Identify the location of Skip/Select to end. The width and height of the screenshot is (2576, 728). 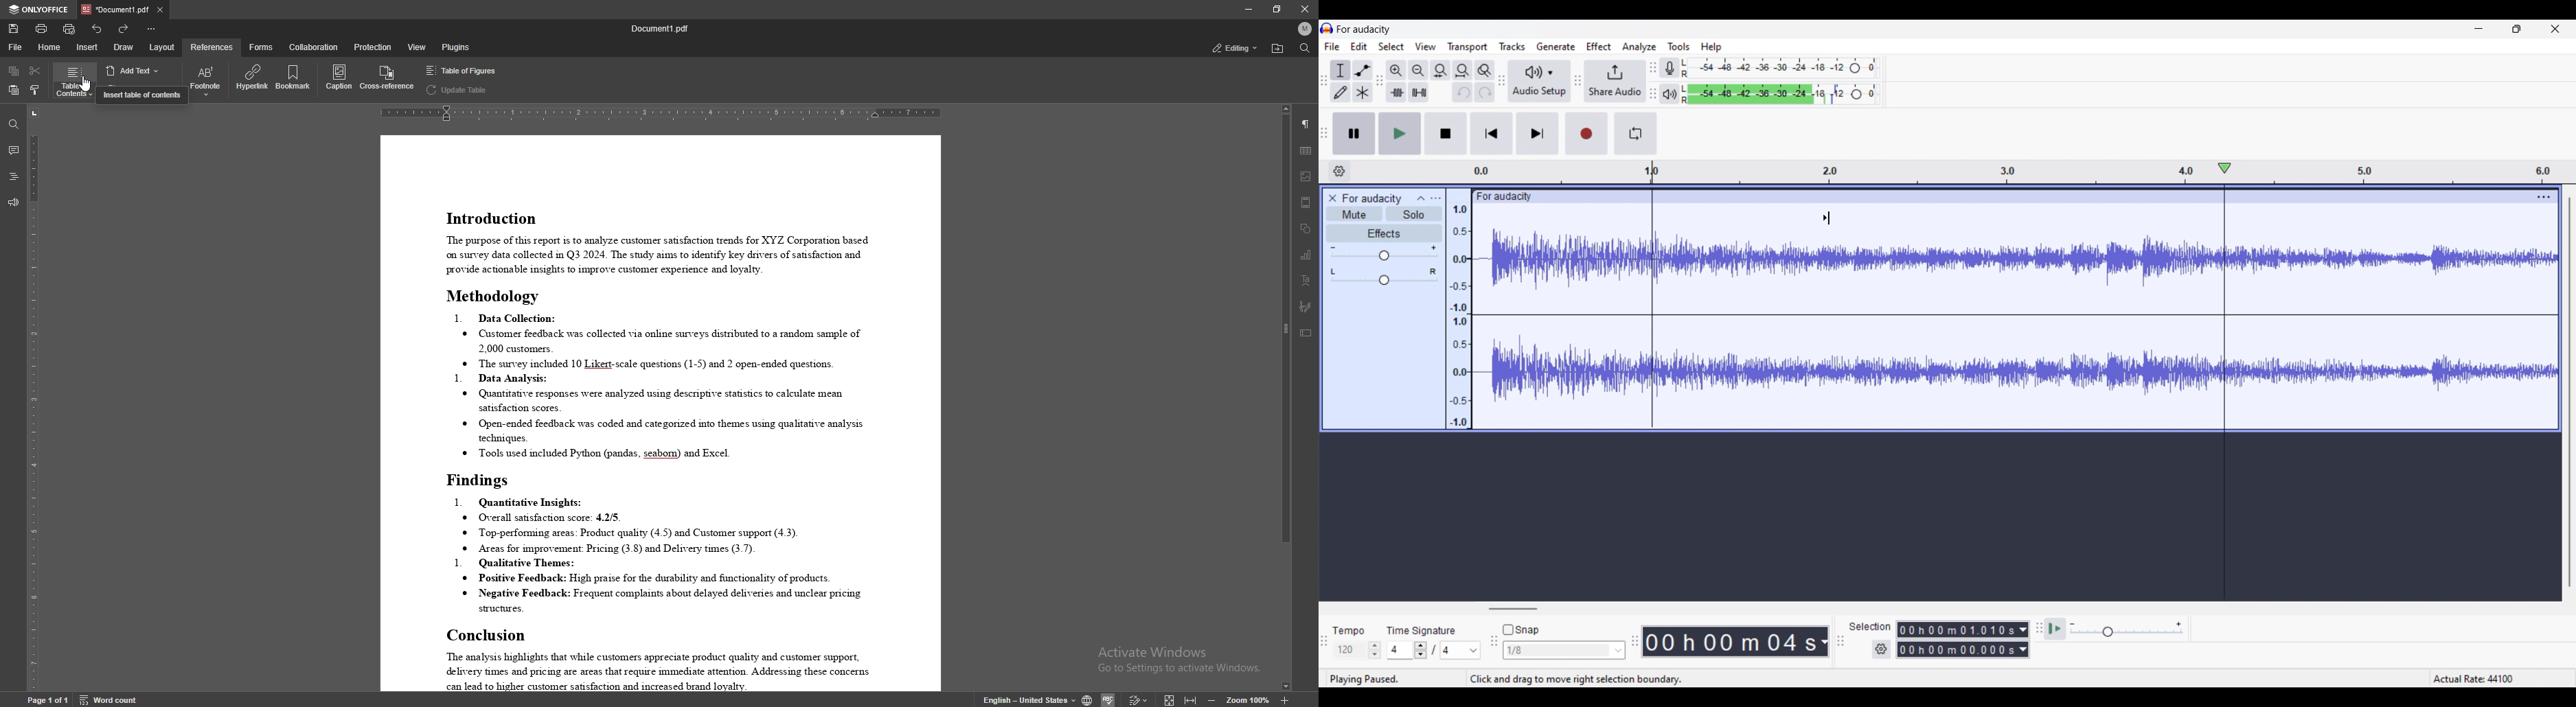
(1537, 134).